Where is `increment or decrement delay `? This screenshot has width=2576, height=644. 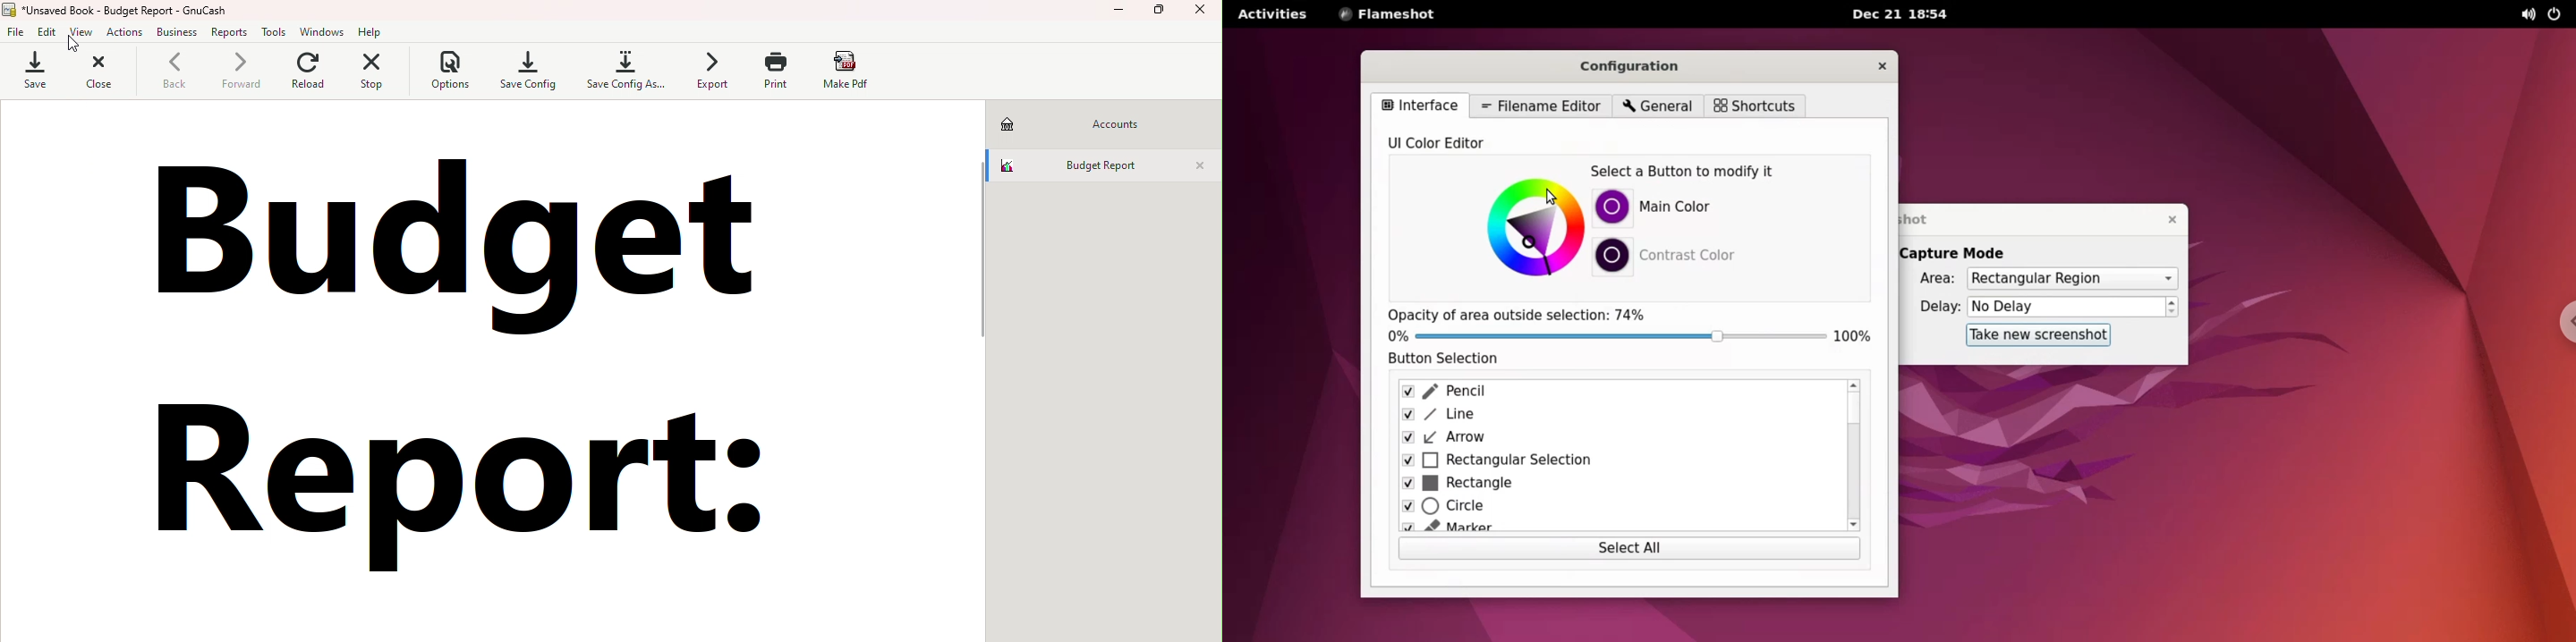 increment or decrement delay  is located at coordinates (2174, 308).